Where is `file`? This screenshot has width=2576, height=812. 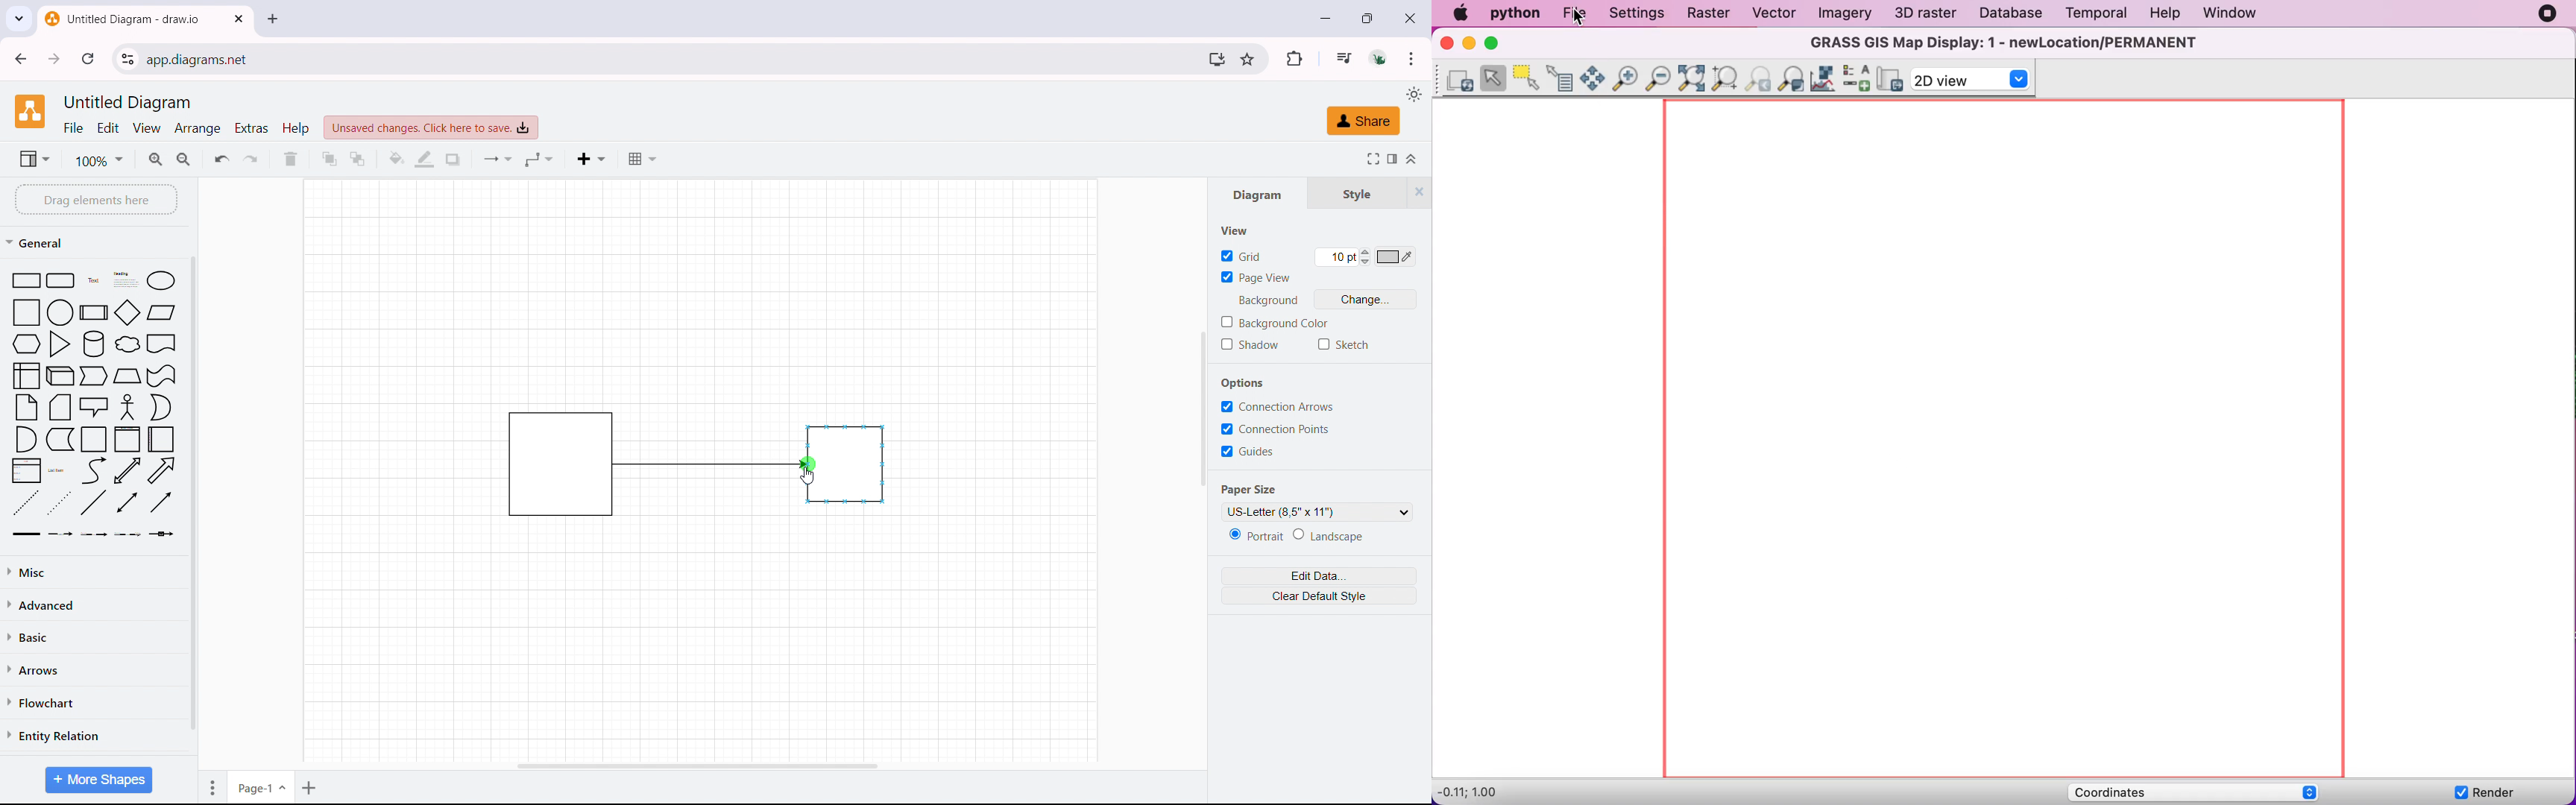
file is located at coordinates (74, 128).